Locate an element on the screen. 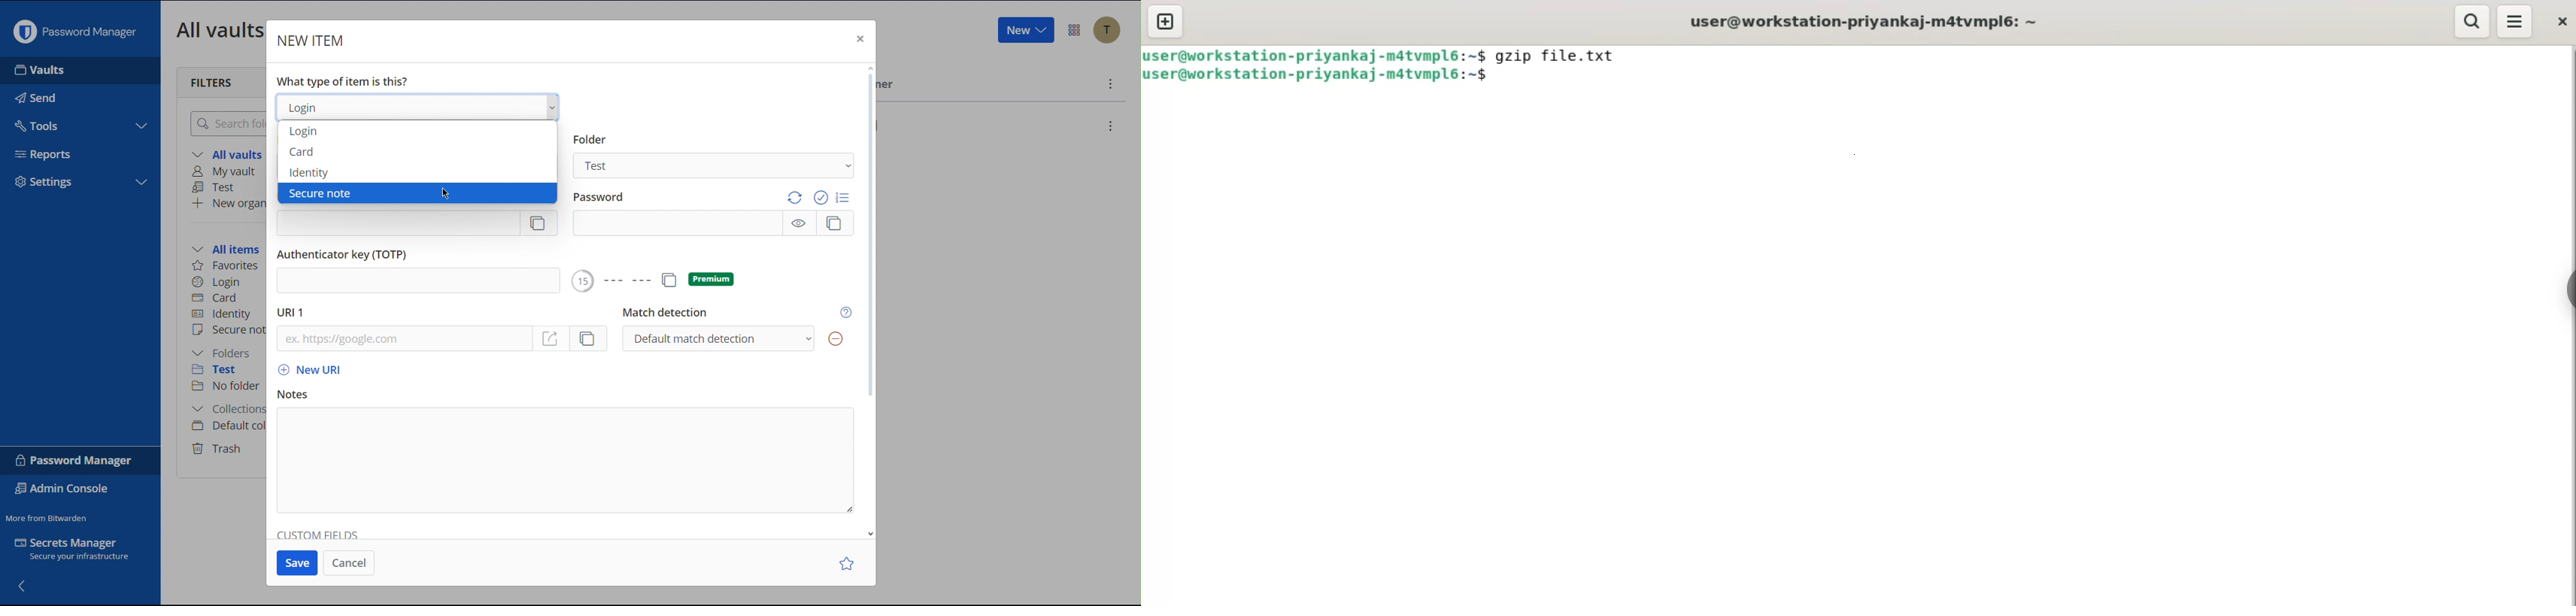 This screenshot has width=2576, height=616. Collections is located at coordinates (225, 411).